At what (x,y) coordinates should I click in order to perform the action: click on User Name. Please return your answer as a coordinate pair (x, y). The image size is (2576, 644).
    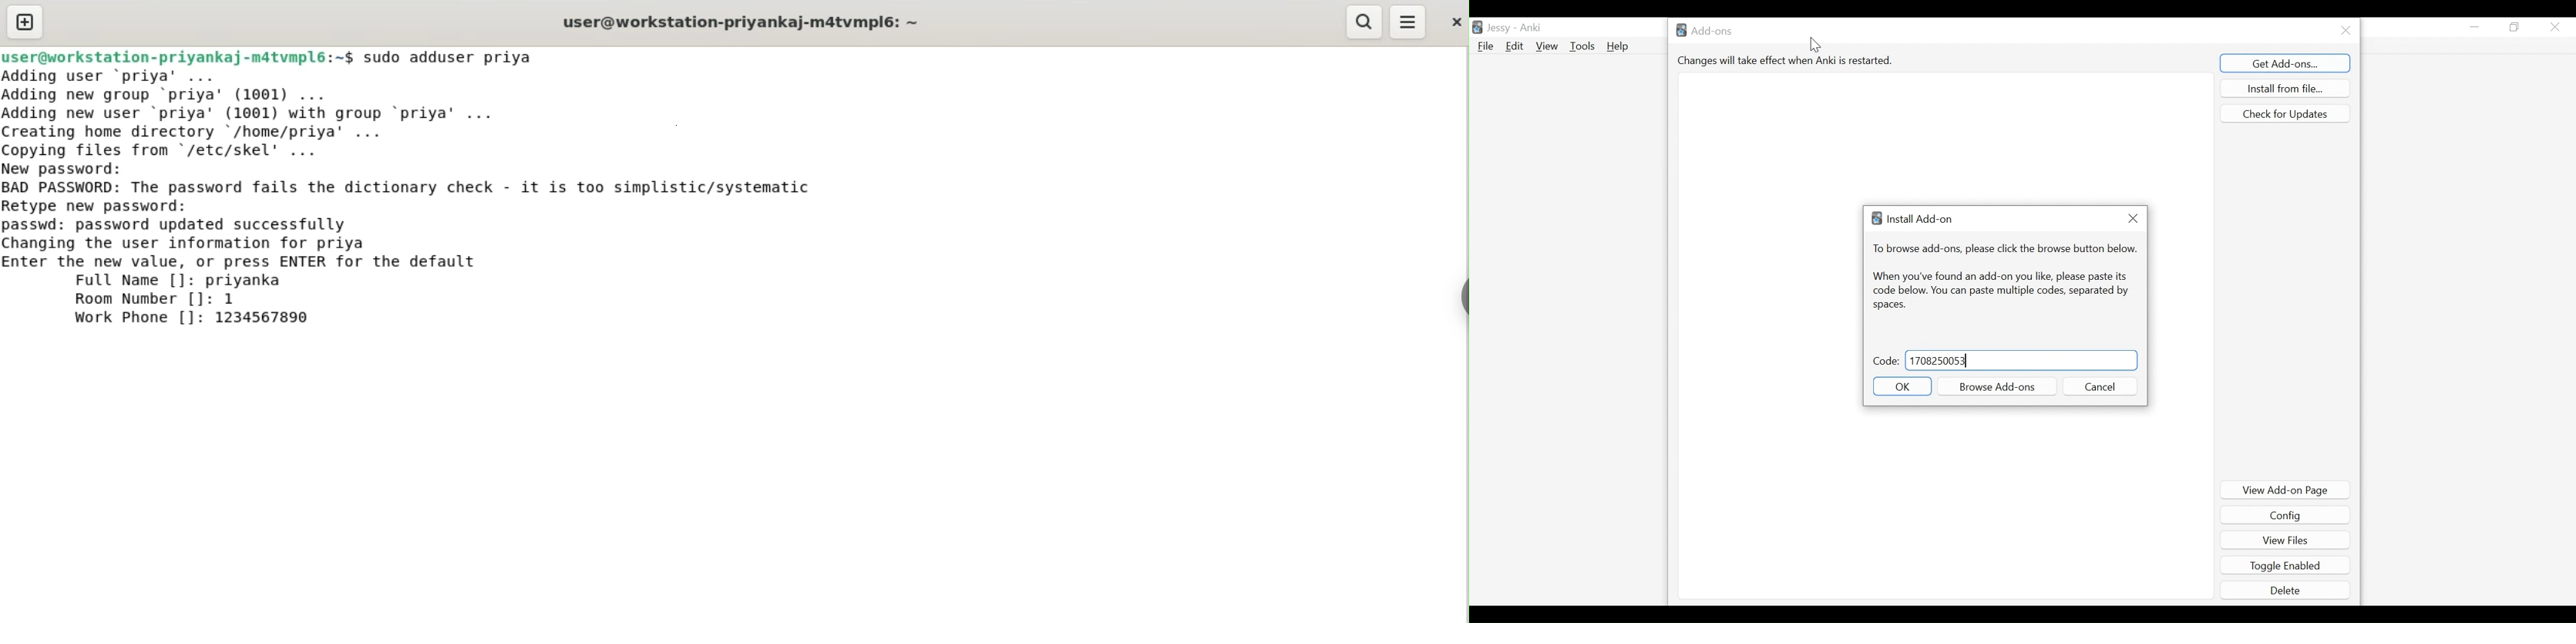
    Looking at the image, I should click on (1515, 27).